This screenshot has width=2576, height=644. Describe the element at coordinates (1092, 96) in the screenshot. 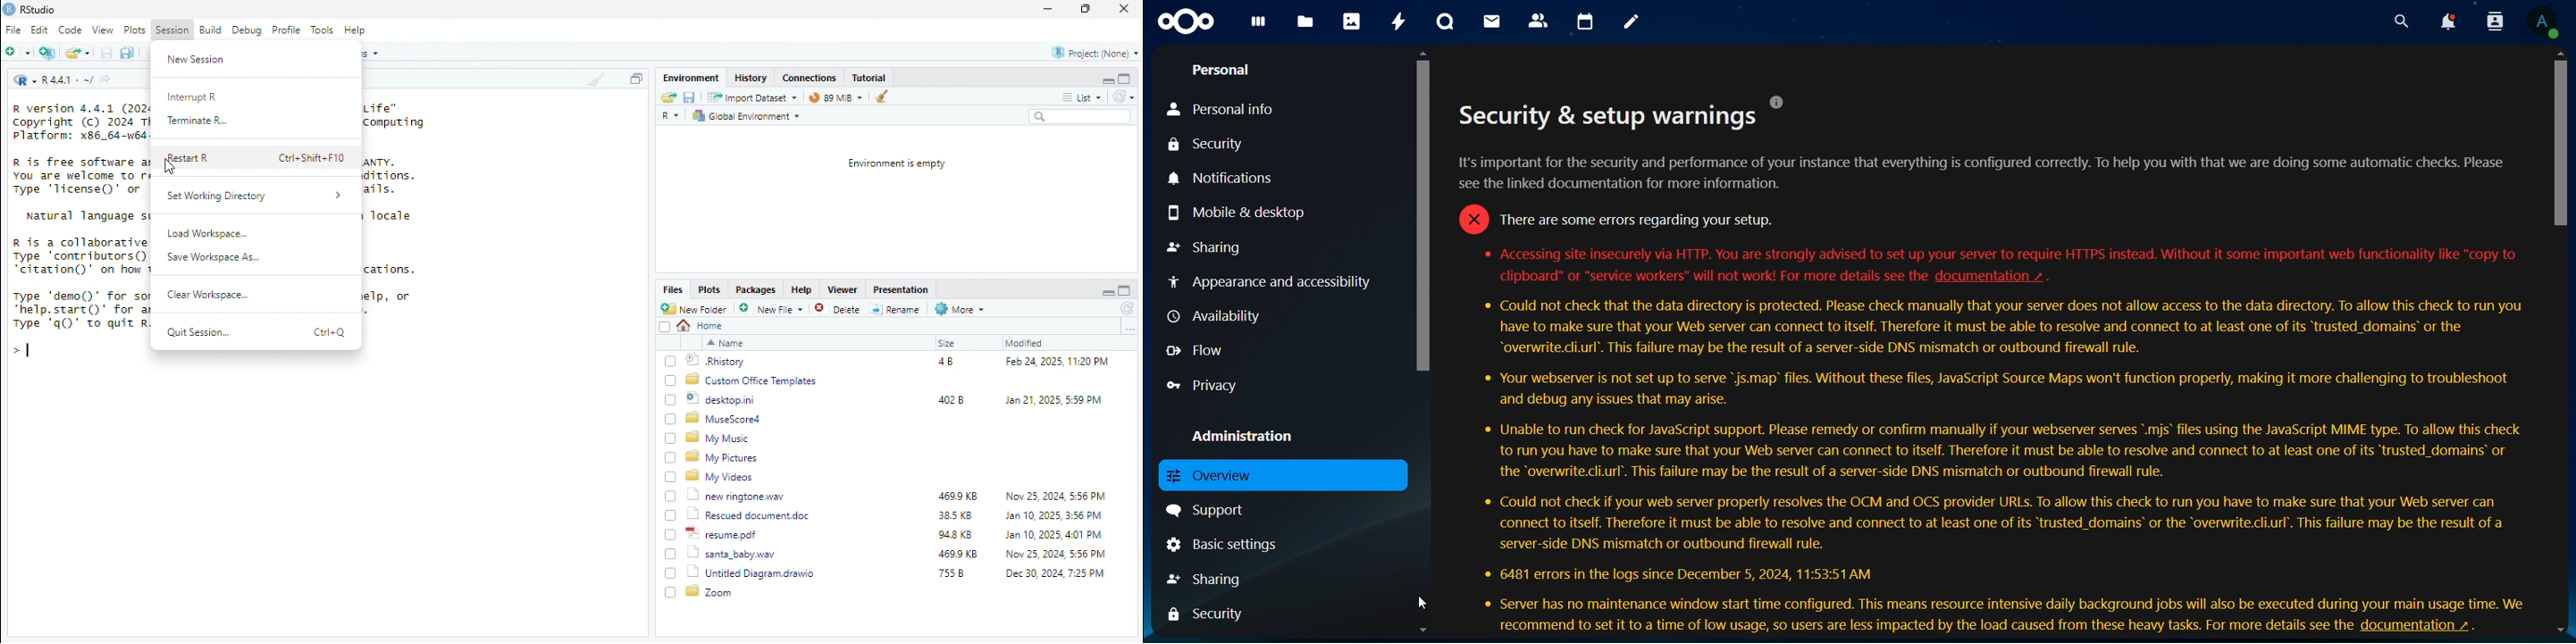

I see `list` at that location.